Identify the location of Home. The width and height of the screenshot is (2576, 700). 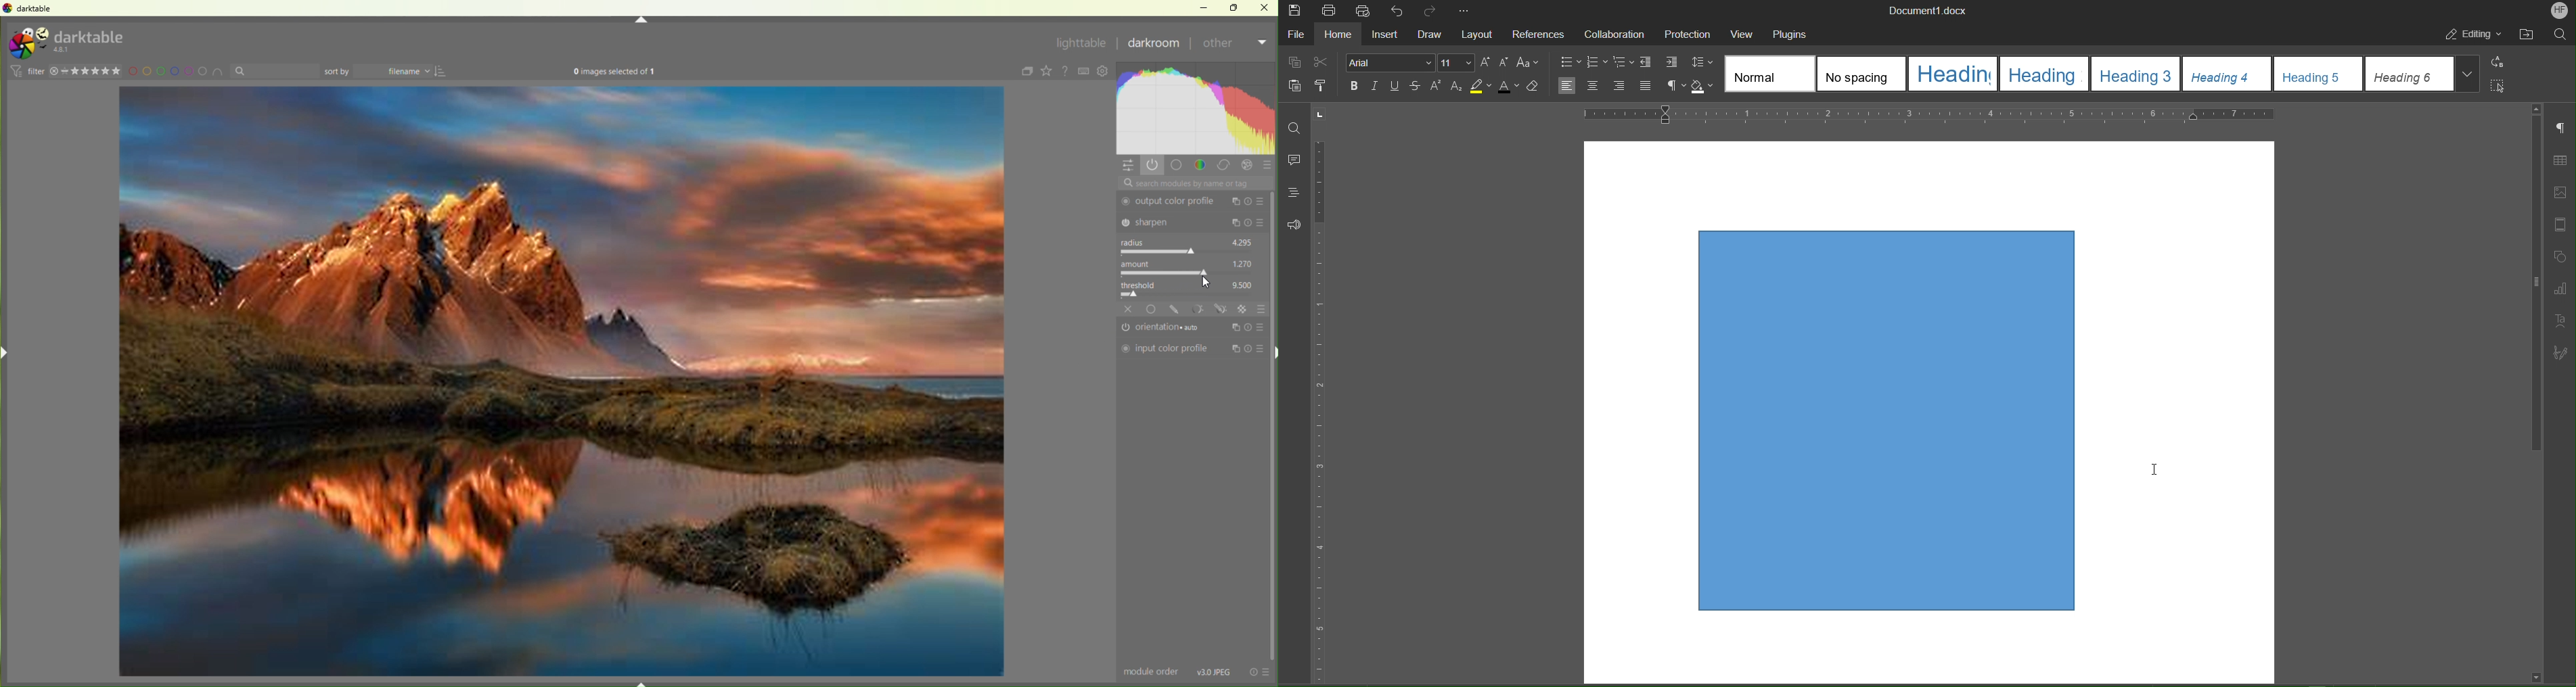
(1336, 34).